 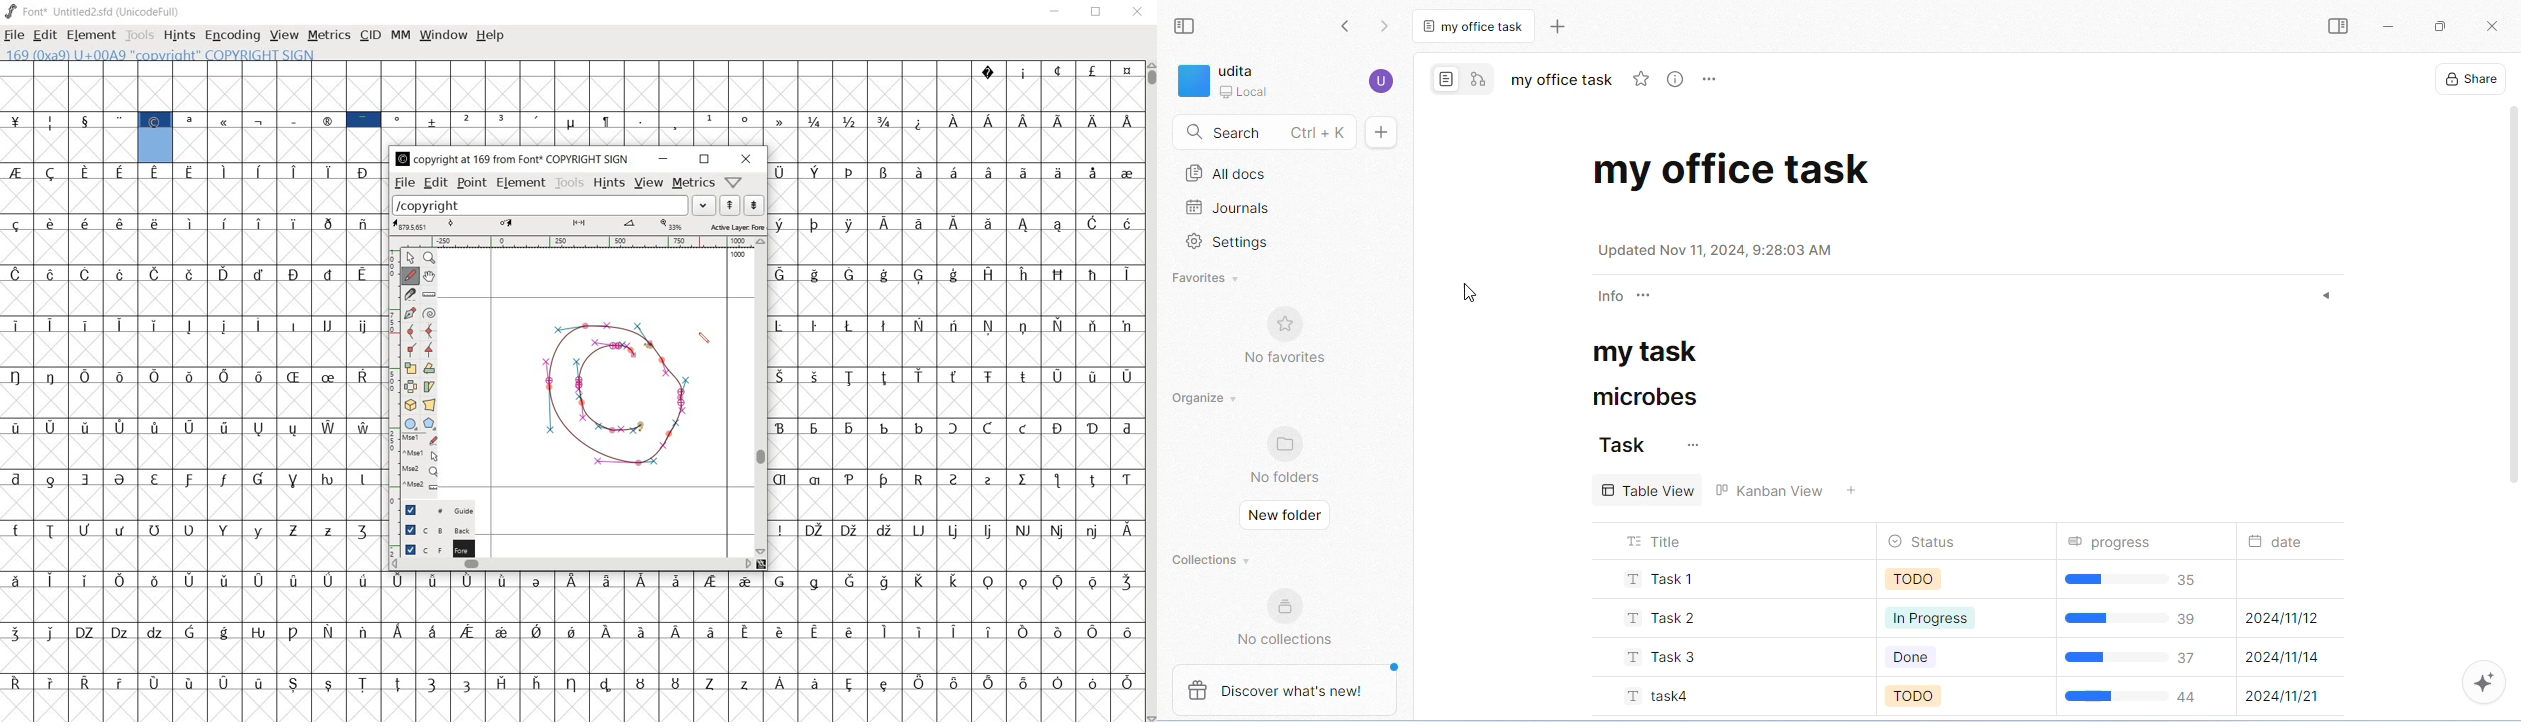 I want to click on no folders, so click(x=1290, y=455).